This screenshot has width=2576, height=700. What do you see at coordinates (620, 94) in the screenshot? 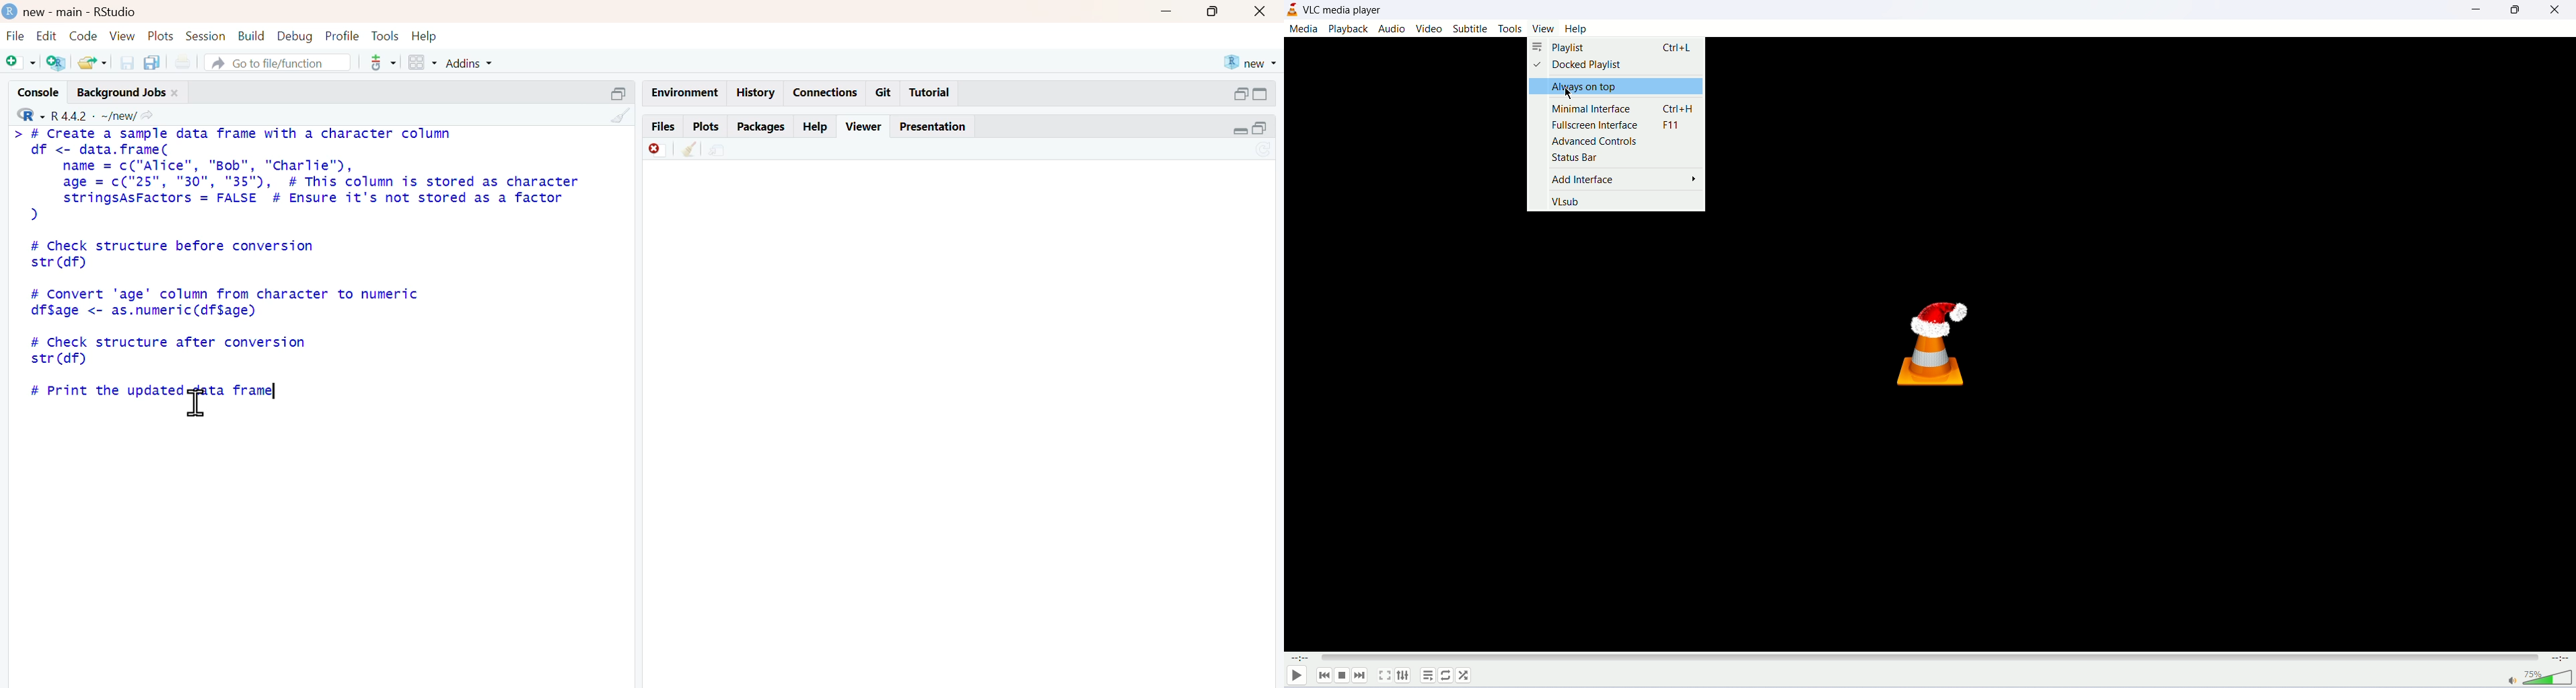
I see `` at bounding box center [620, 94].